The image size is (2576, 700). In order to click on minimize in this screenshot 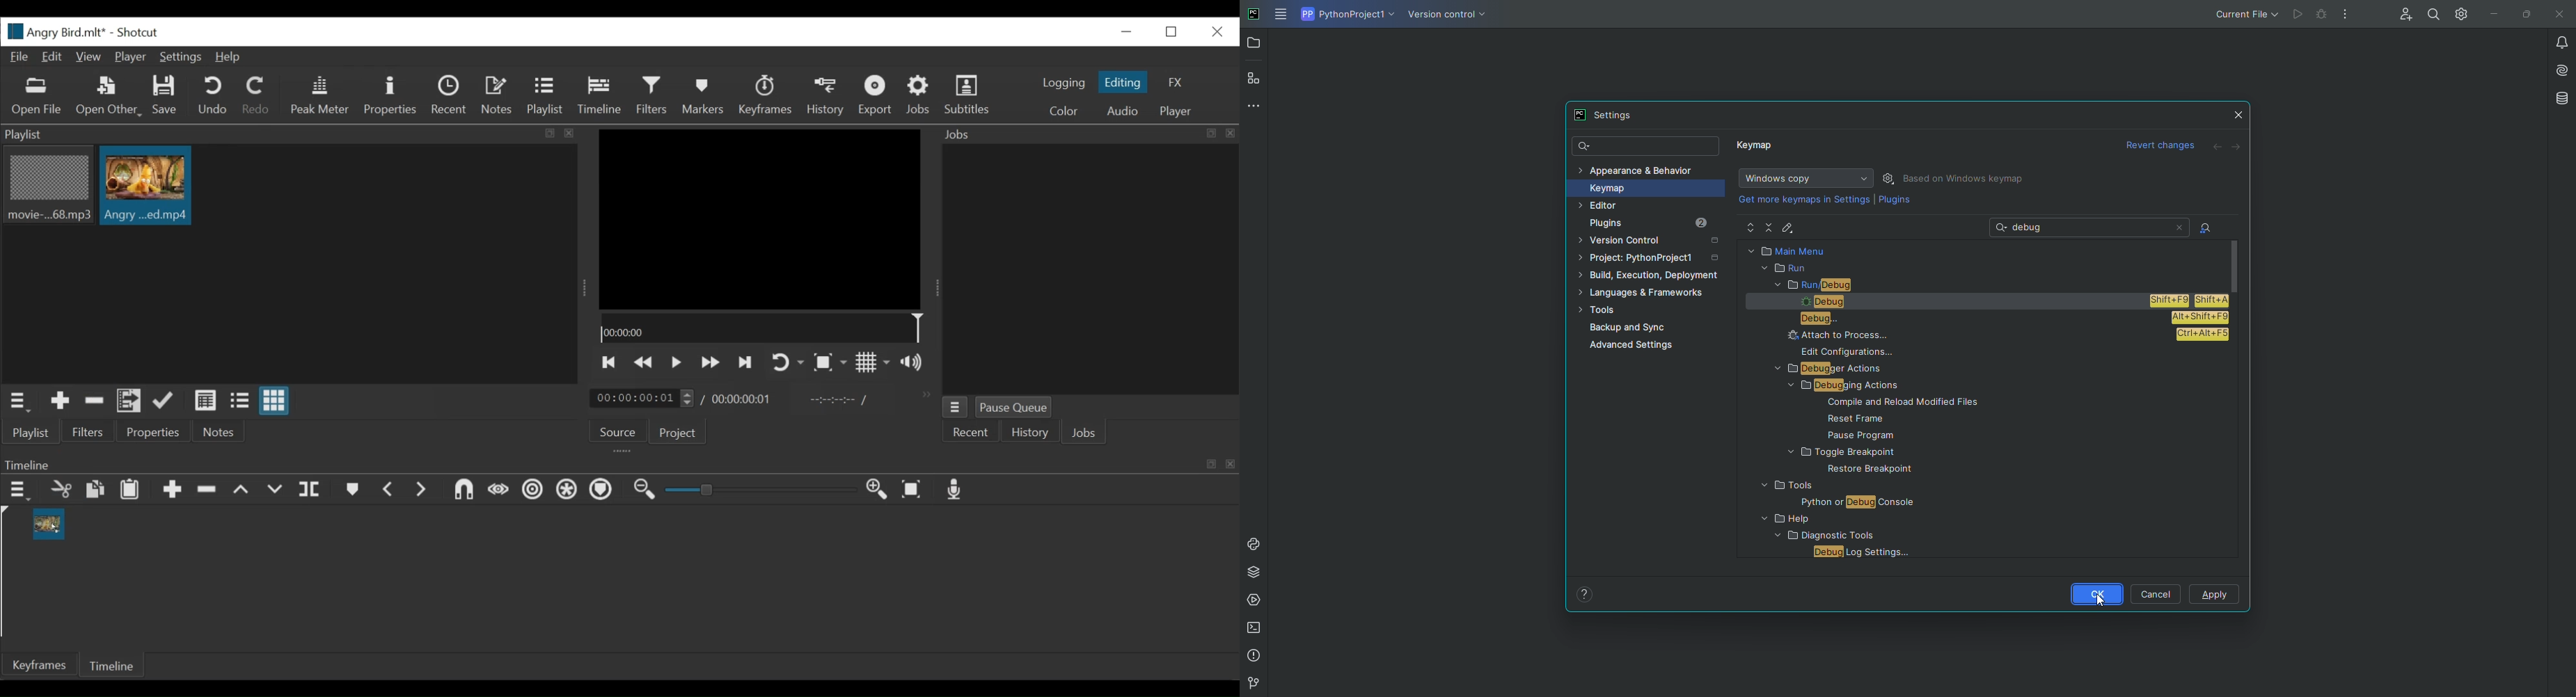, I will do `click(1124, 32)`.